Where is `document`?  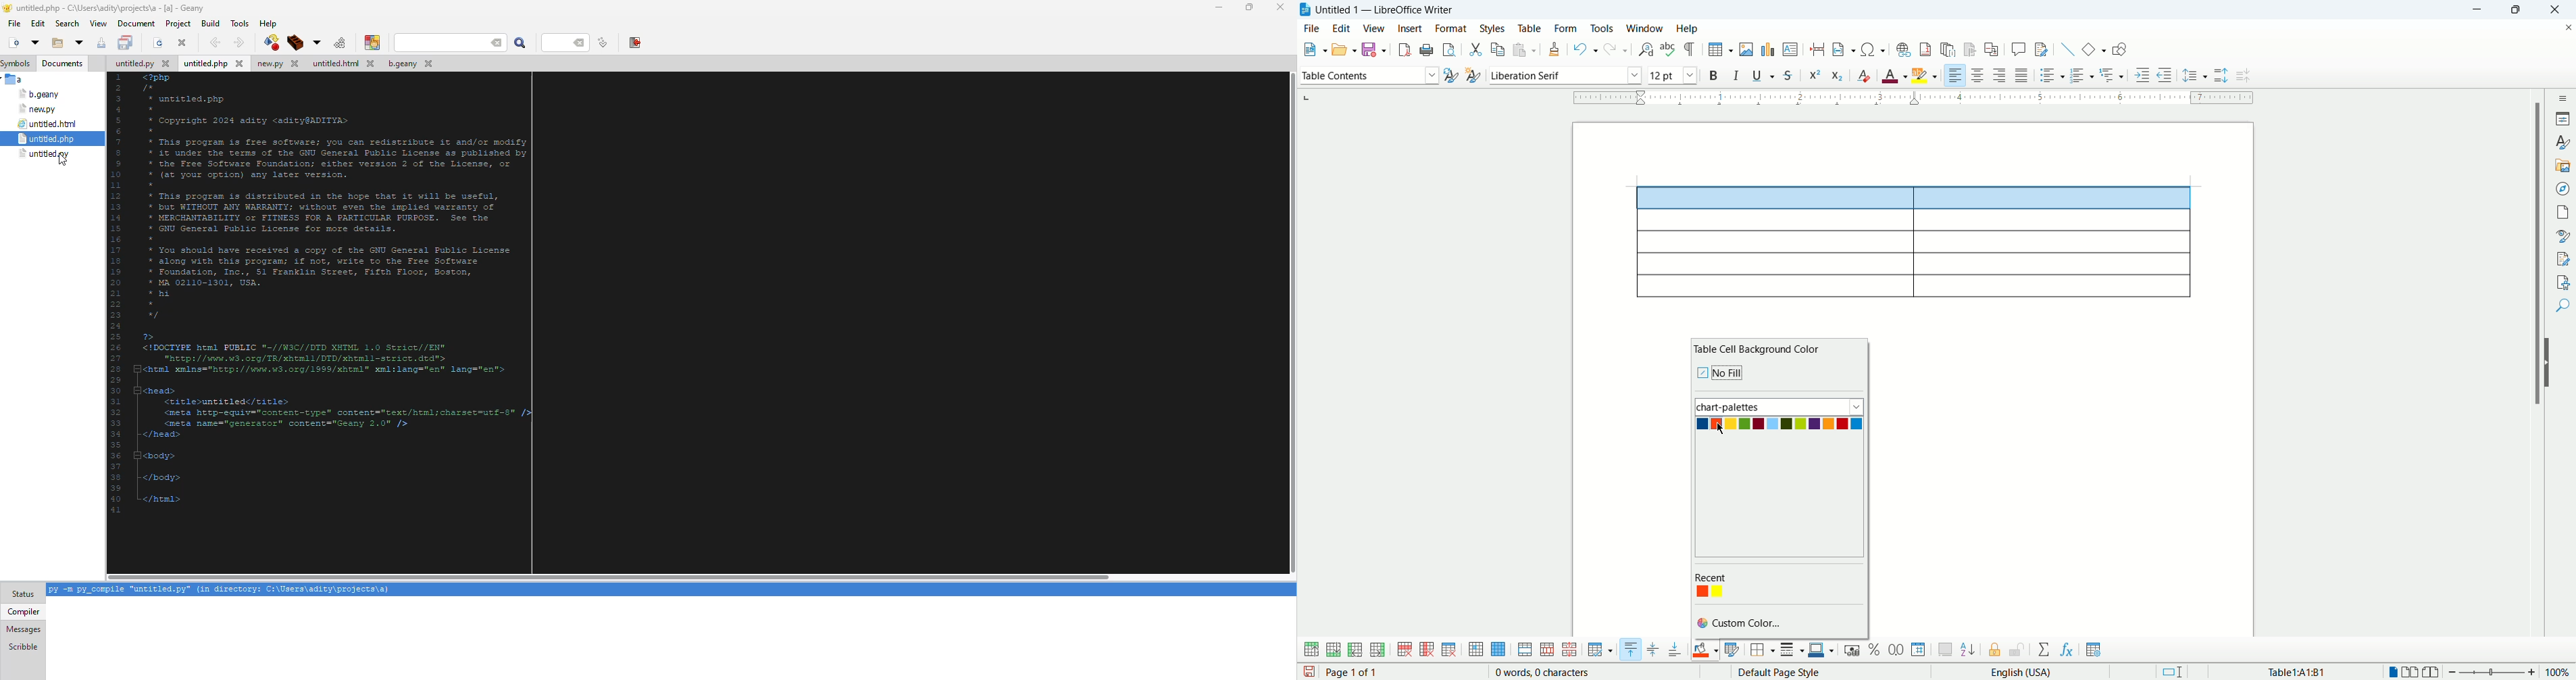 document is located at coordinates (62, 64).